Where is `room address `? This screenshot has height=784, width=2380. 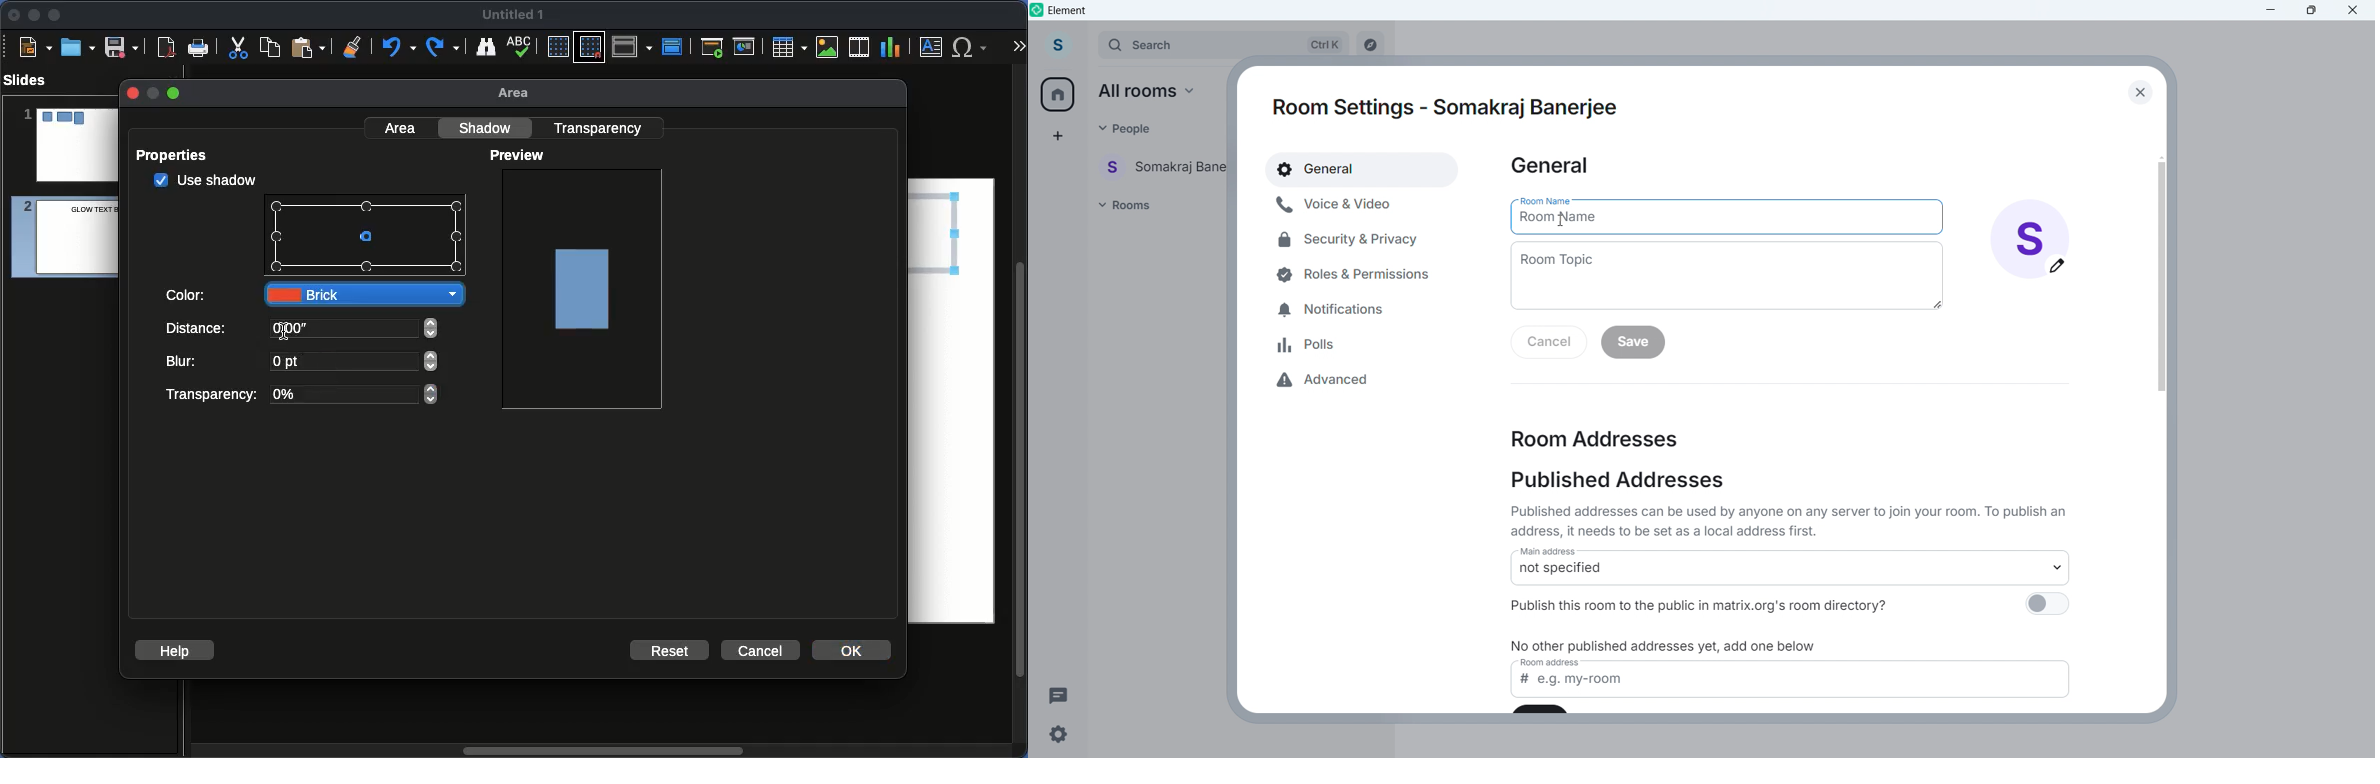 room address  is located at coordinates (1554, 664).